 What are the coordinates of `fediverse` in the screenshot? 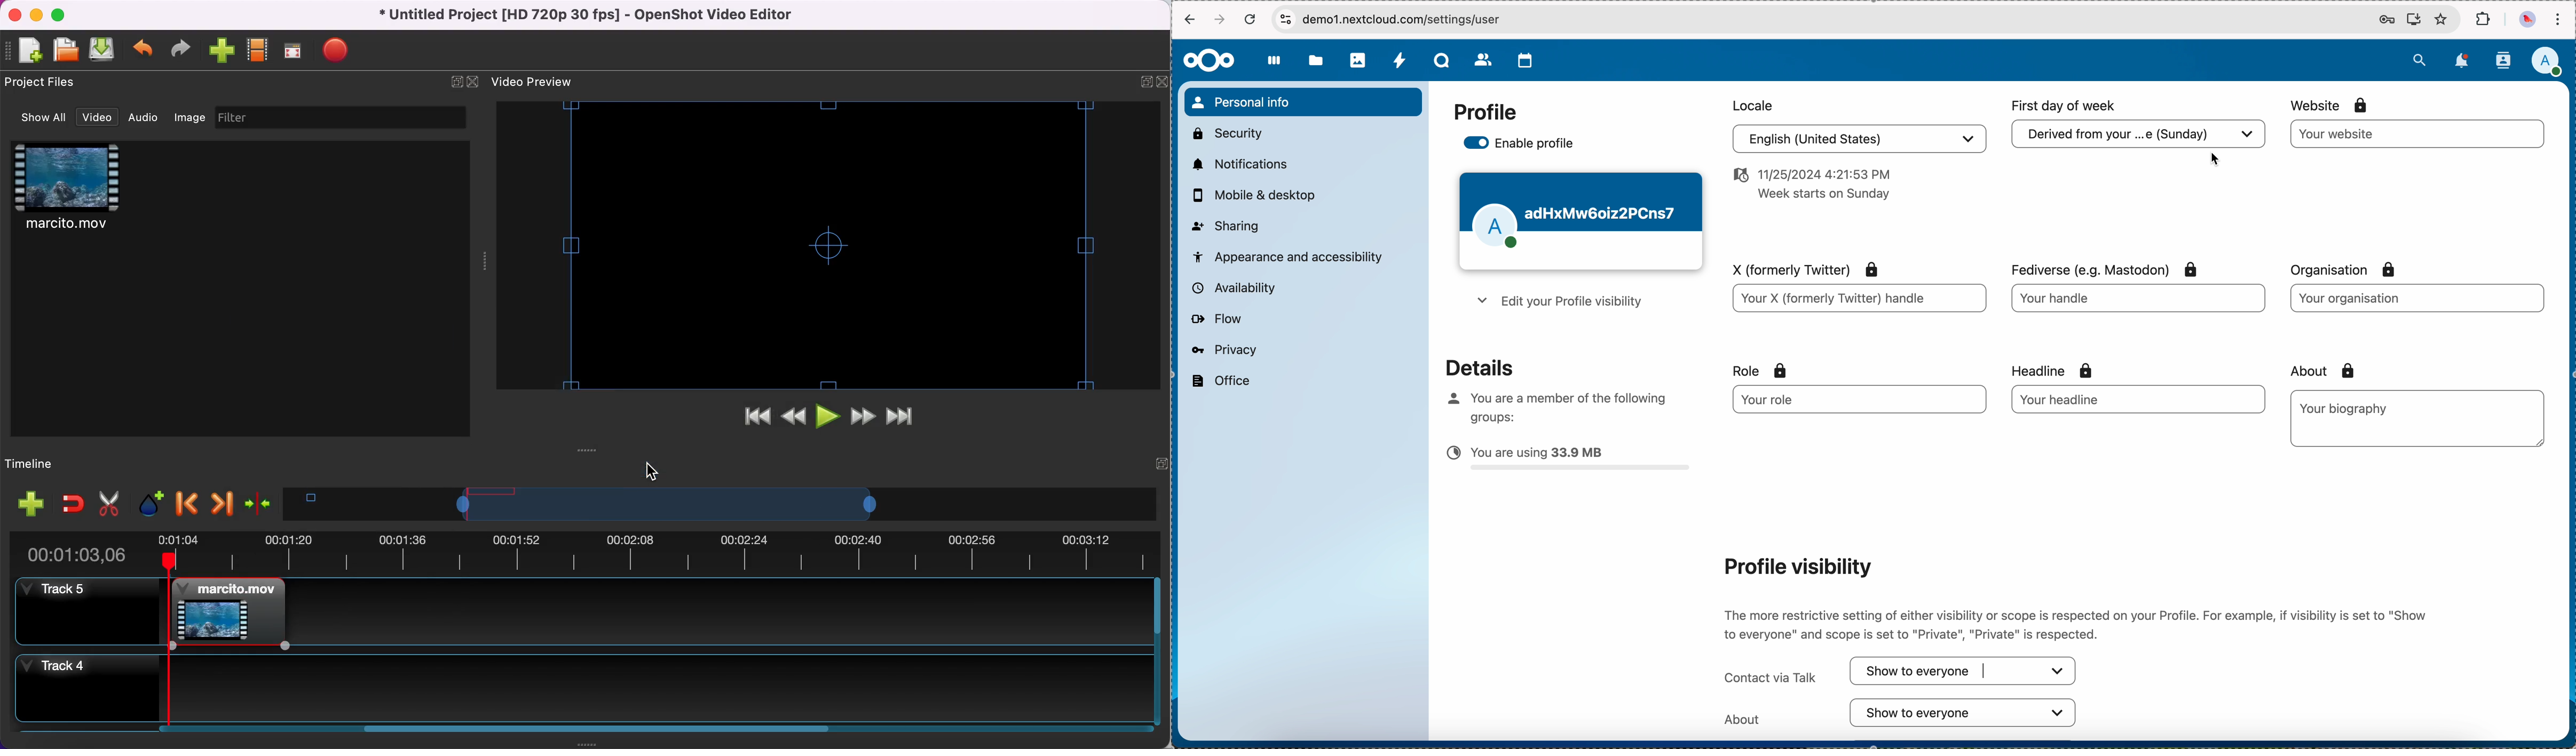 It's located at (2101, 266).